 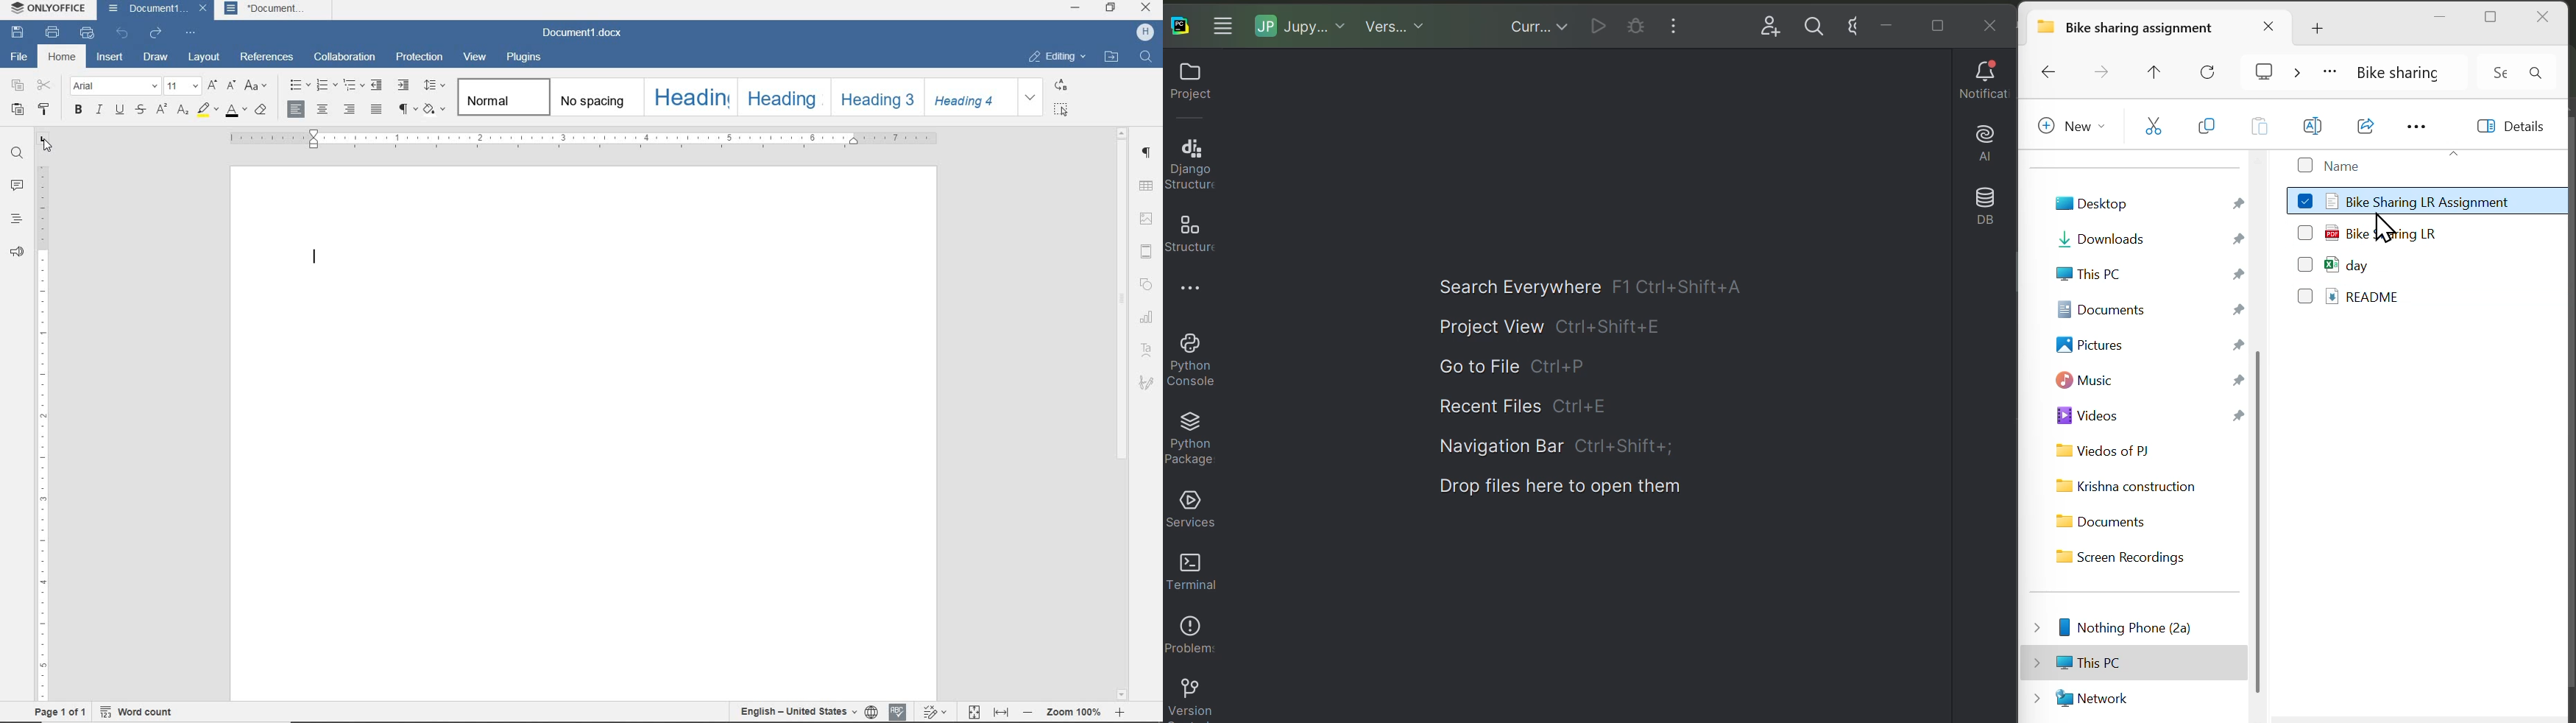 What do you see at coordinates (1194, 236) in the screenshot?
I see `Structure` at bounding box center [1194, 236].